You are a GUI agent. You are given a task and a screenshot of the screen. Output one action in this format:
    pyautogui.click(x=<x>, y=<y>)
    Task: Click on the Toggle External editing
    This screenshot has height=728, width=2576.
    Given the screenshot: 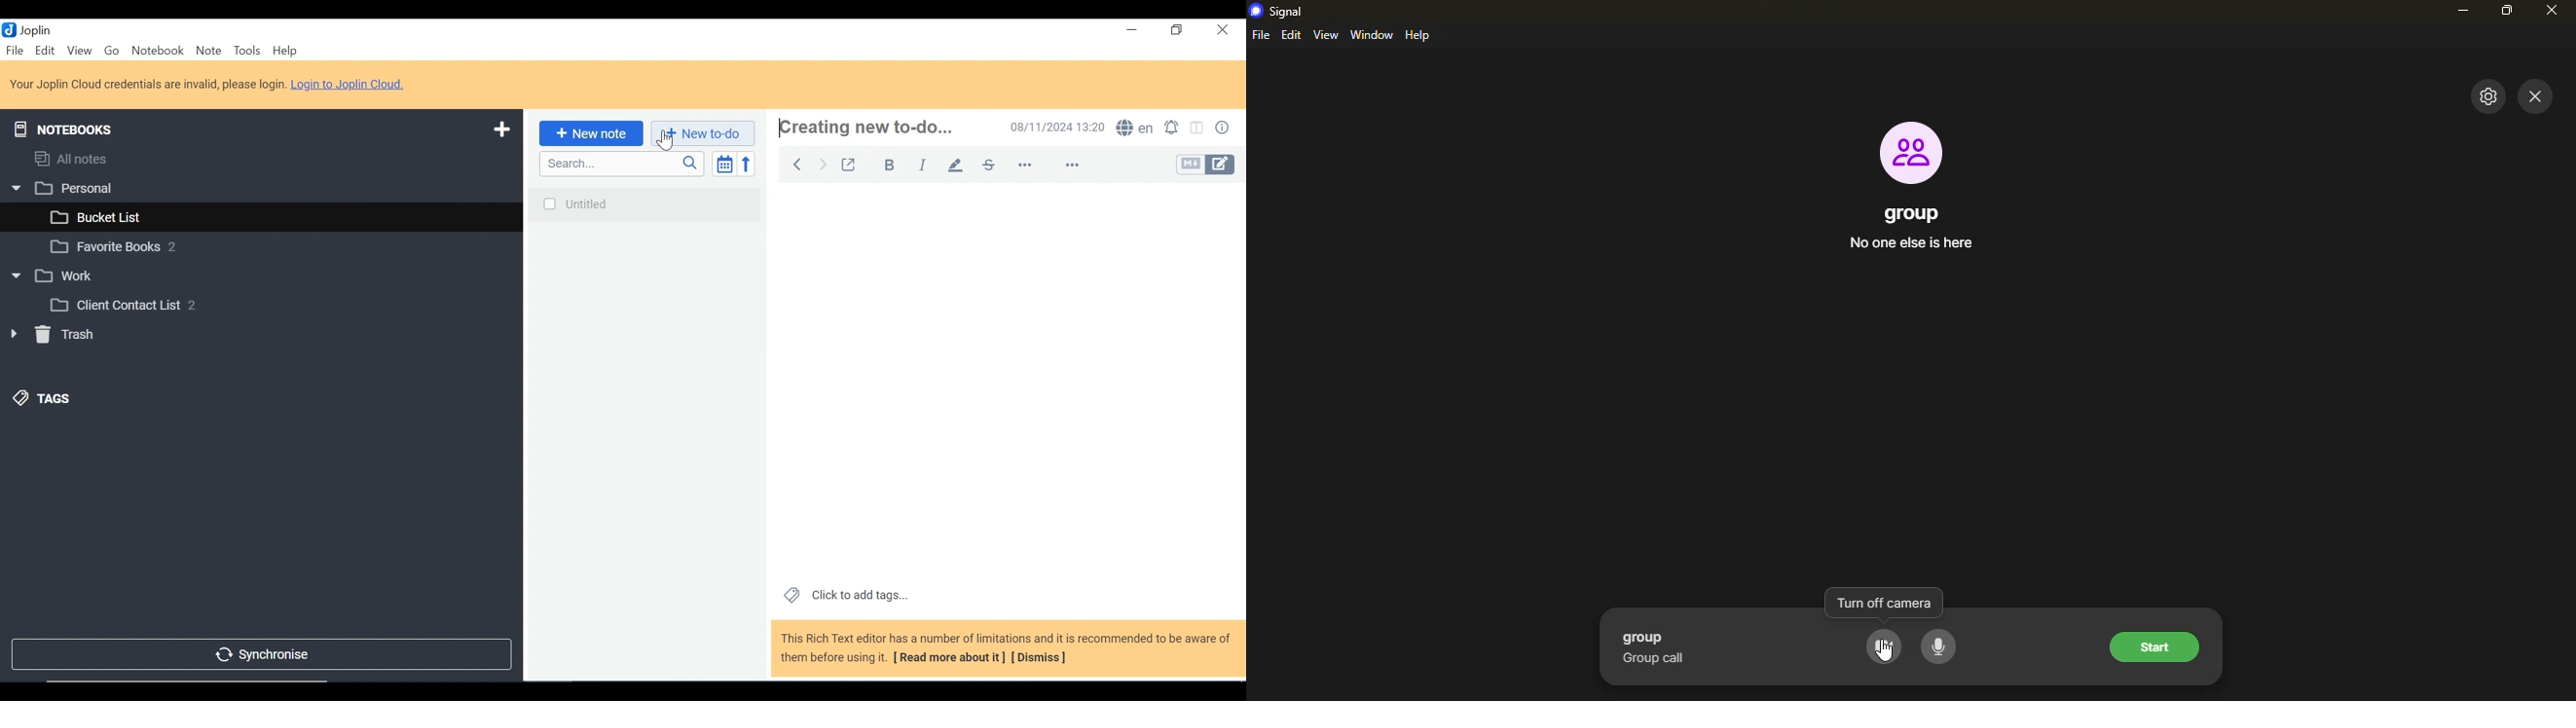 What is the action you would take?
    pyautogui.click(x=852, y=164)
    